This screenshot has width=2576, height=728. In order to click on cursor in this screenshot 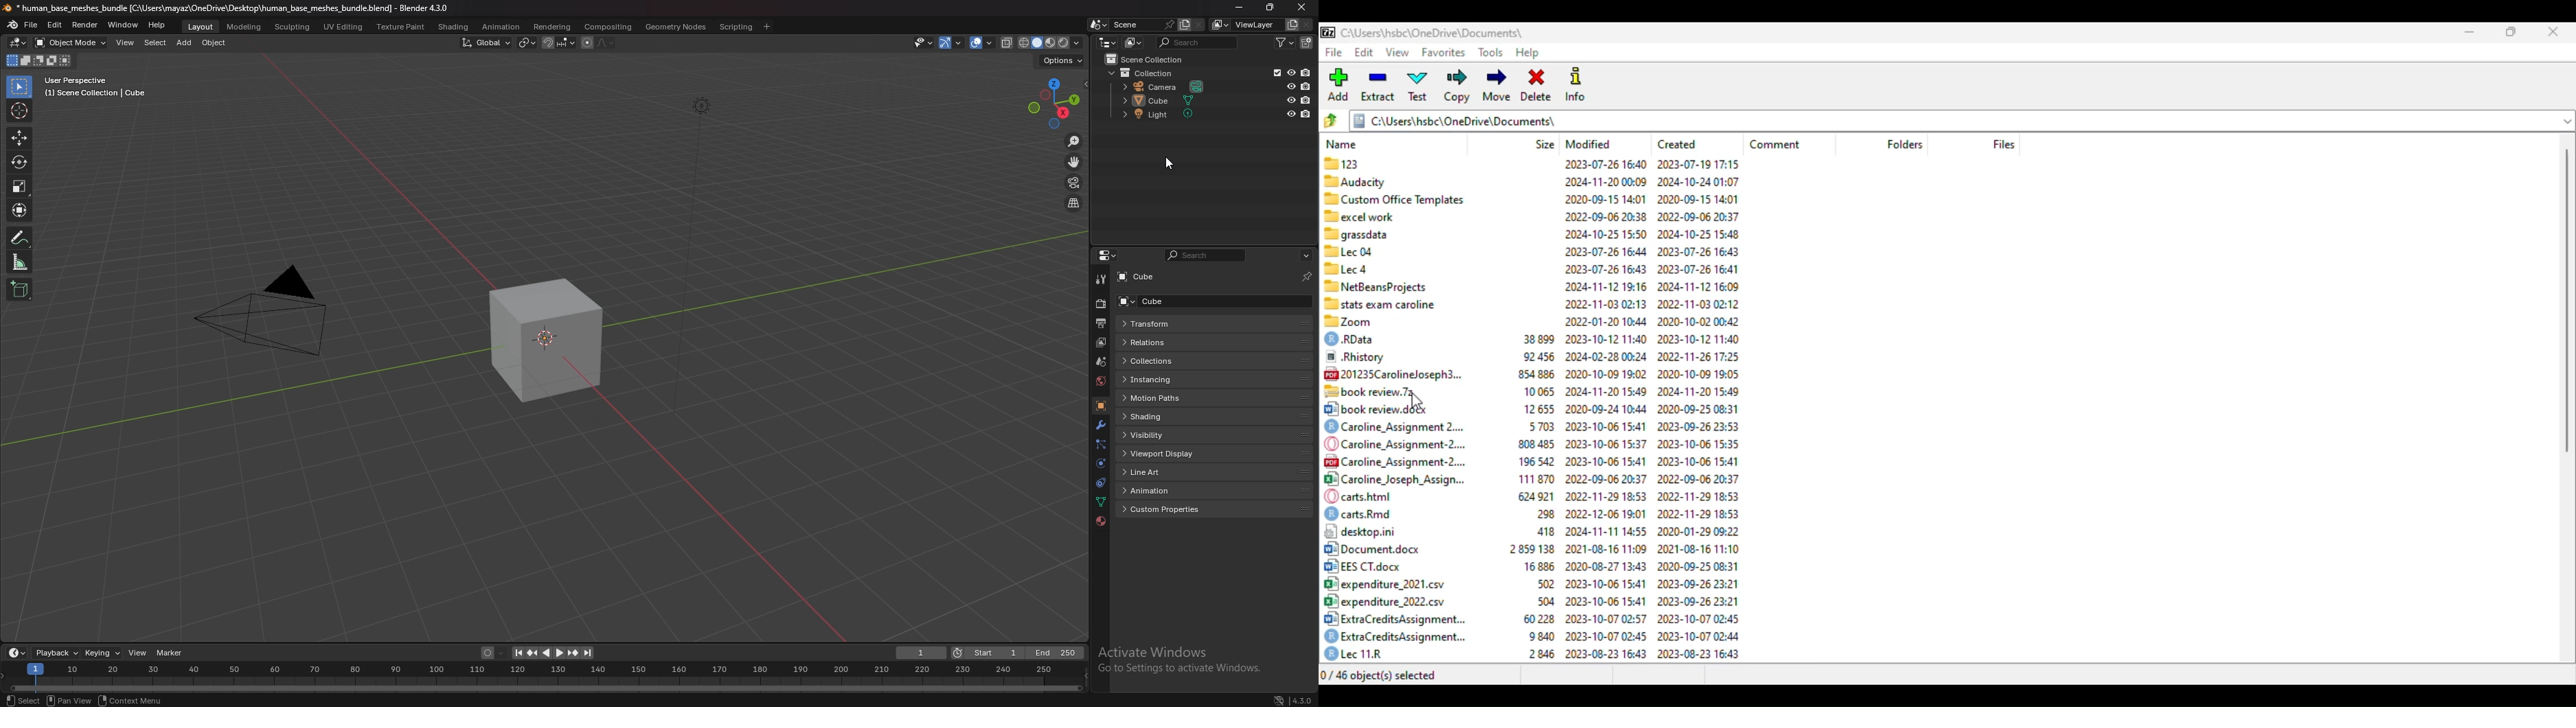, I will do `click(1166, 161)`.